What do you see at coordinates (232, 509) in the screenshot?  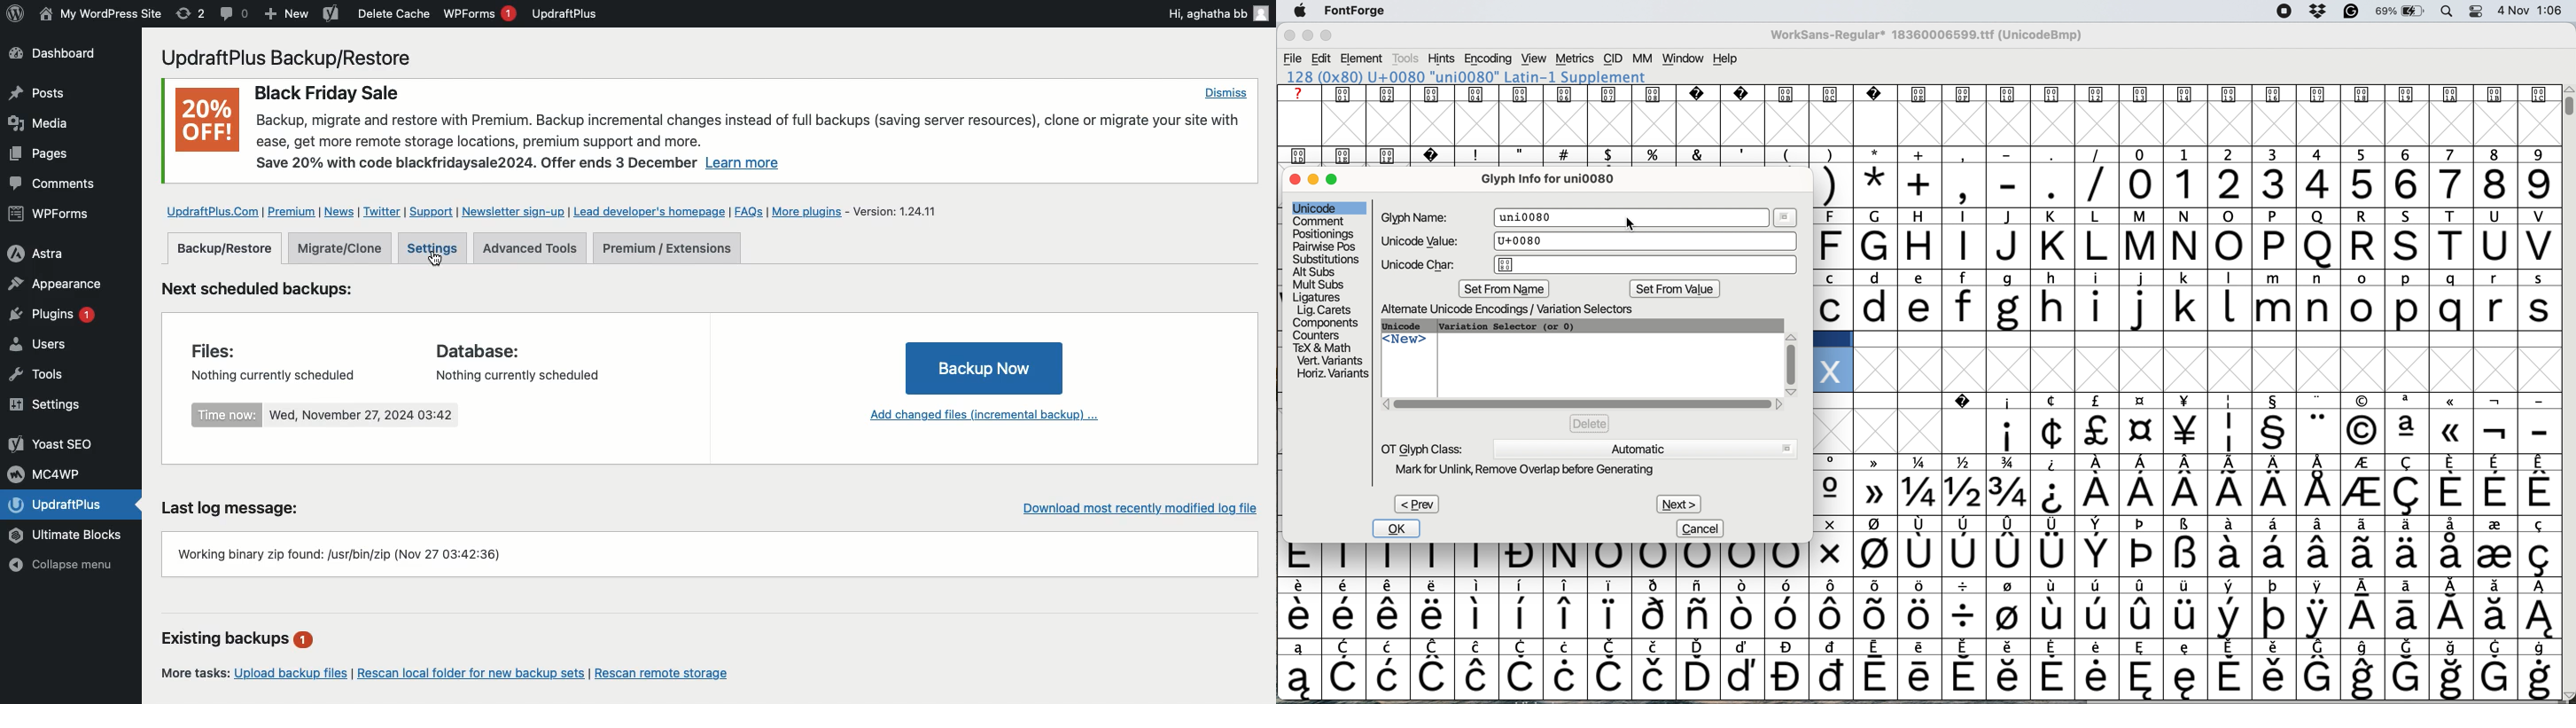 I see `Last log message ` at bounding box center [232, 509].